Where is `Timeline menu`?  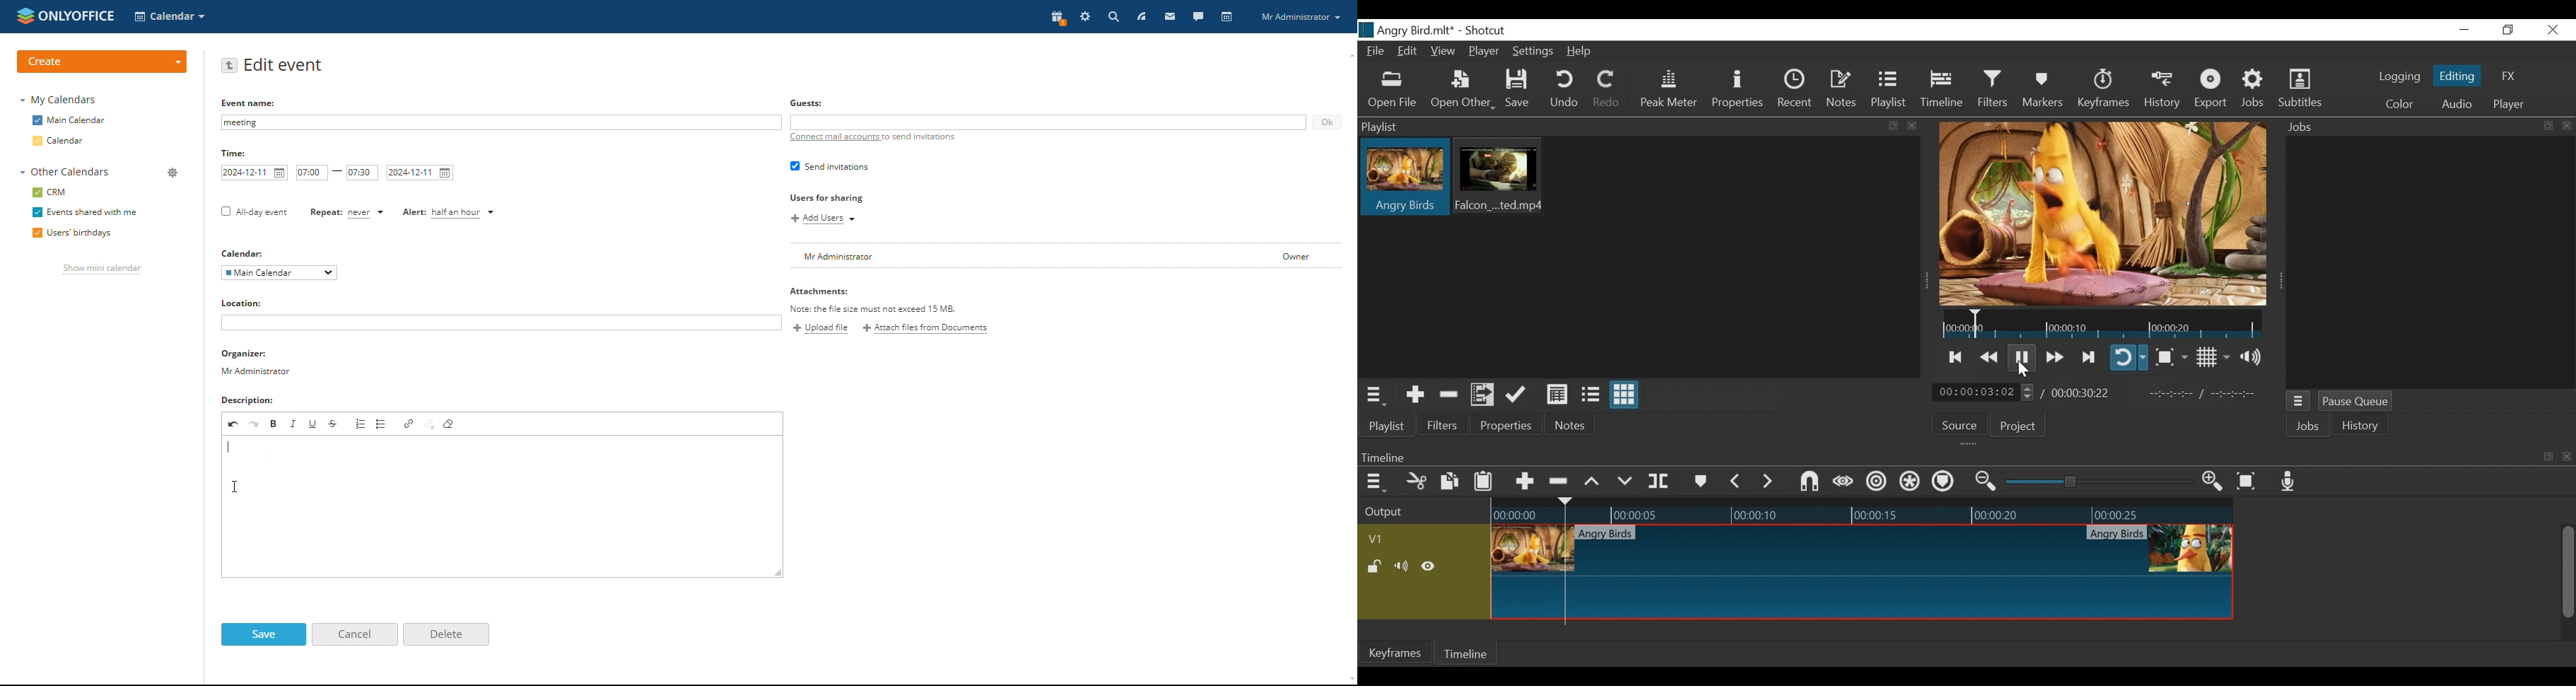 Timeline menu is located at coordinates (1374, 482).